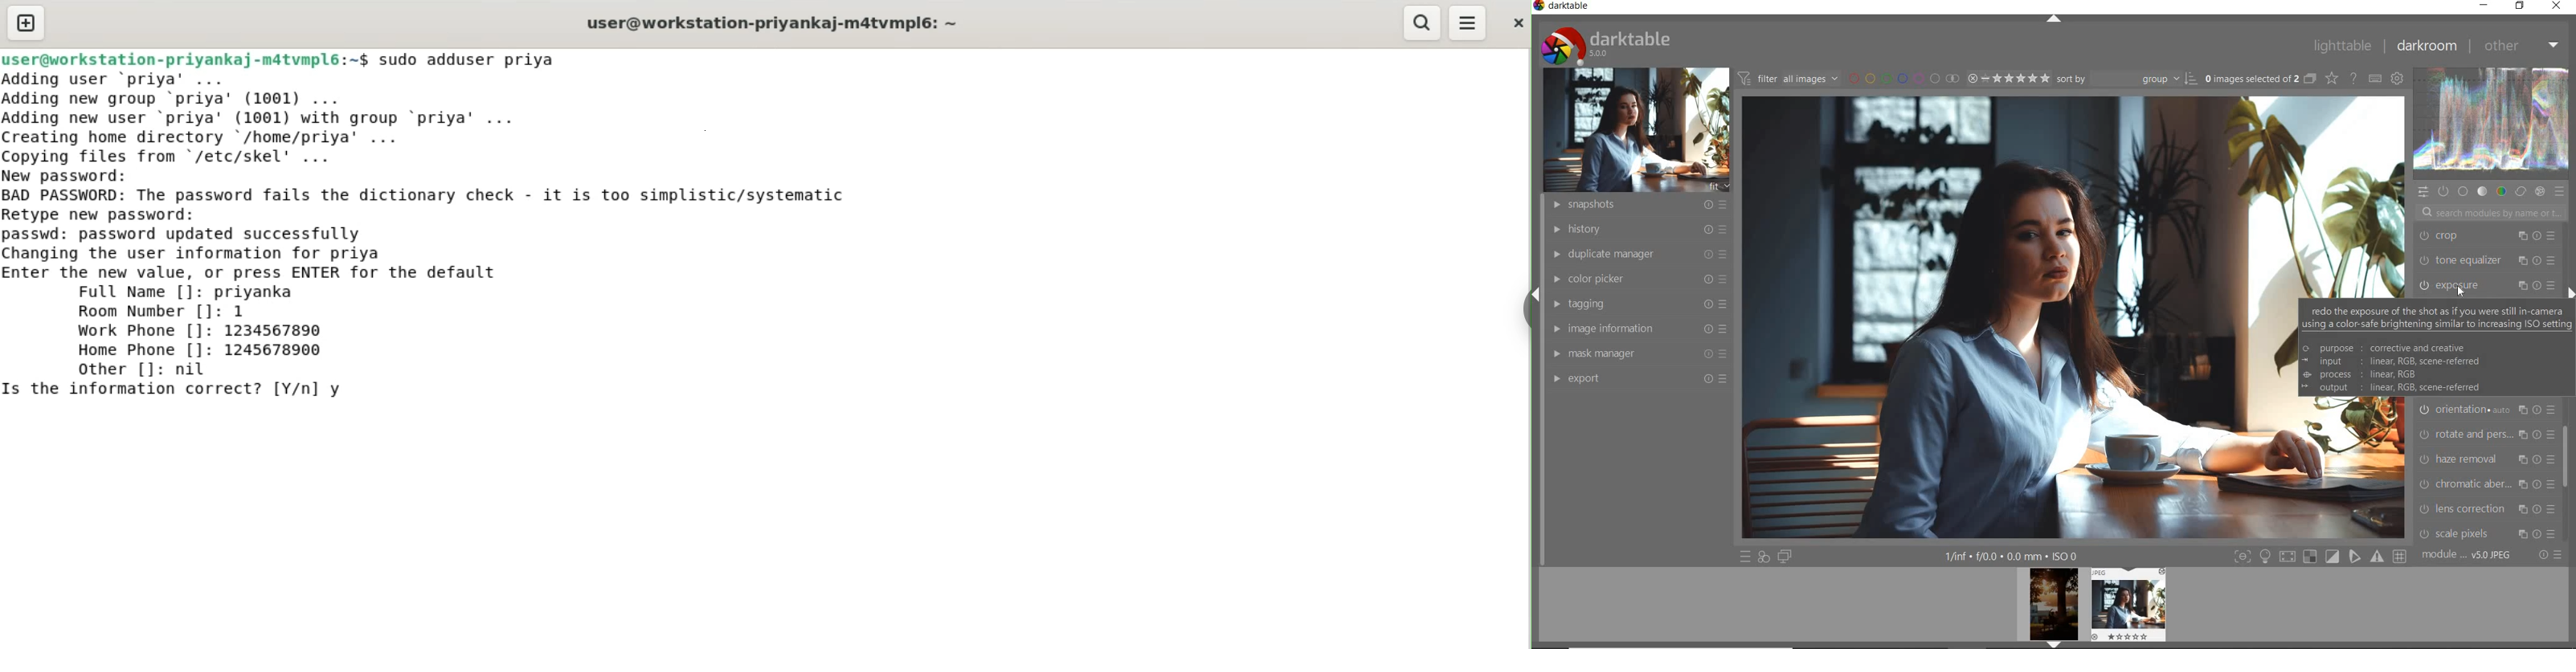  I want to click on IMAGE, so click(1633, 129).